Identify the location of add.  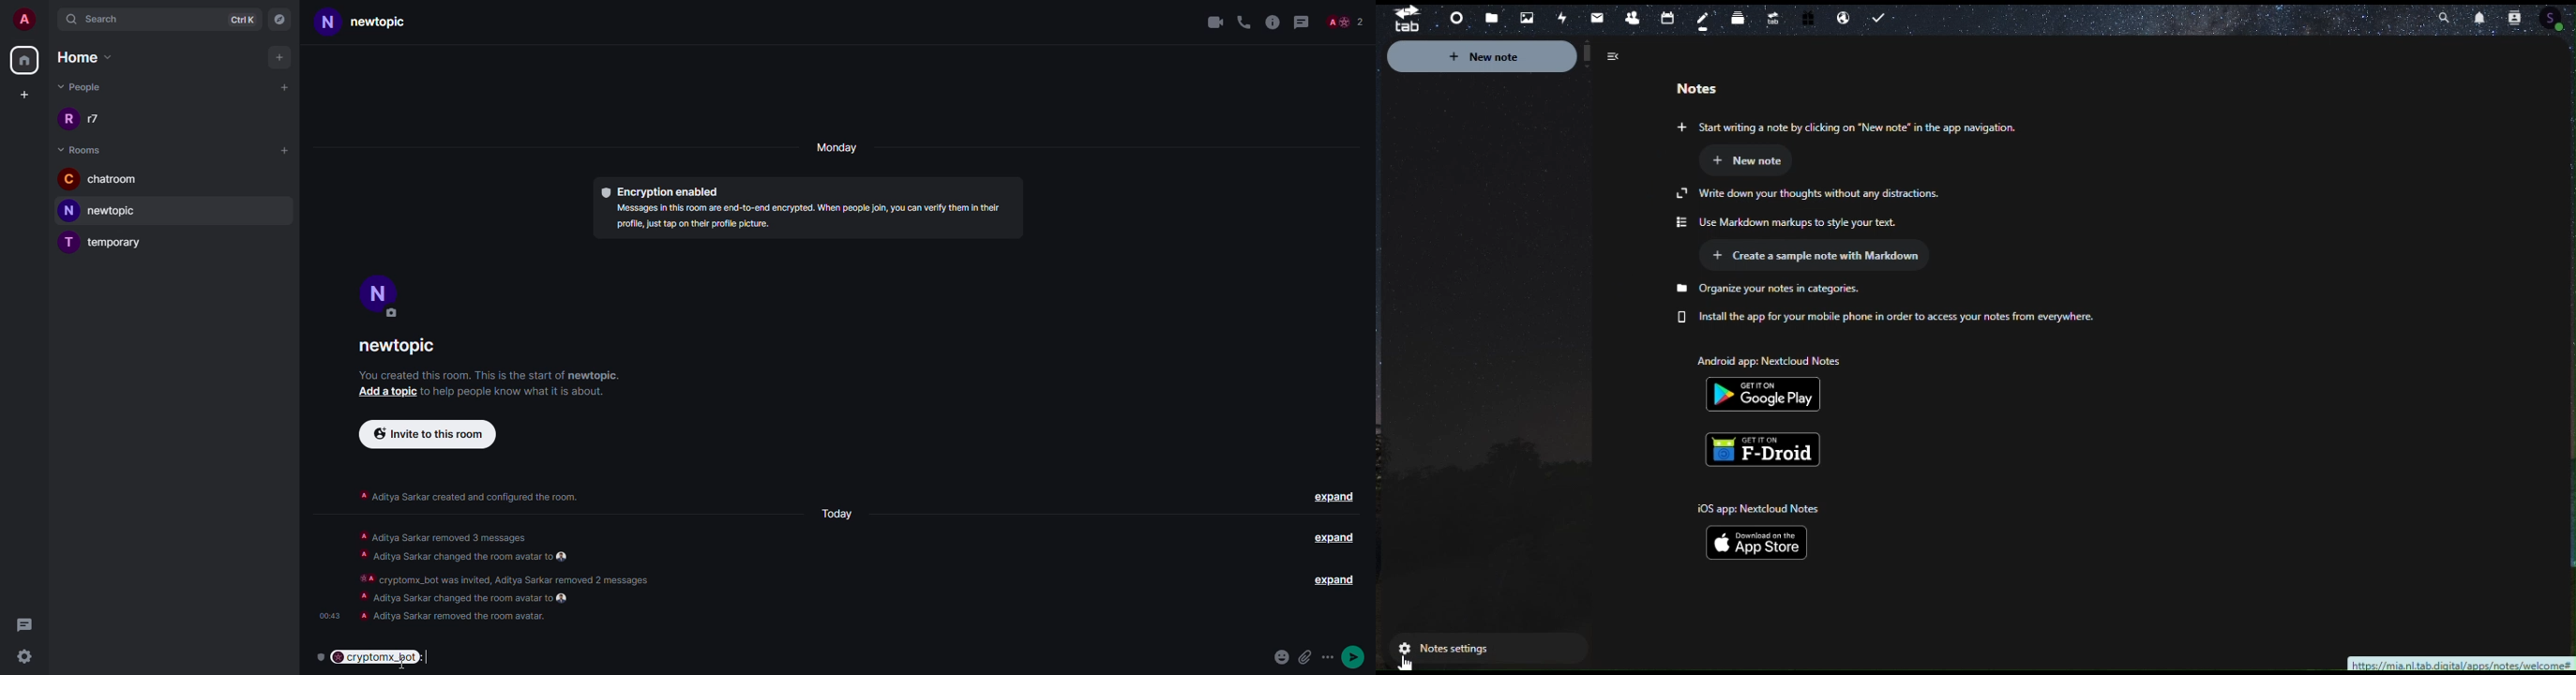
(285, 86).